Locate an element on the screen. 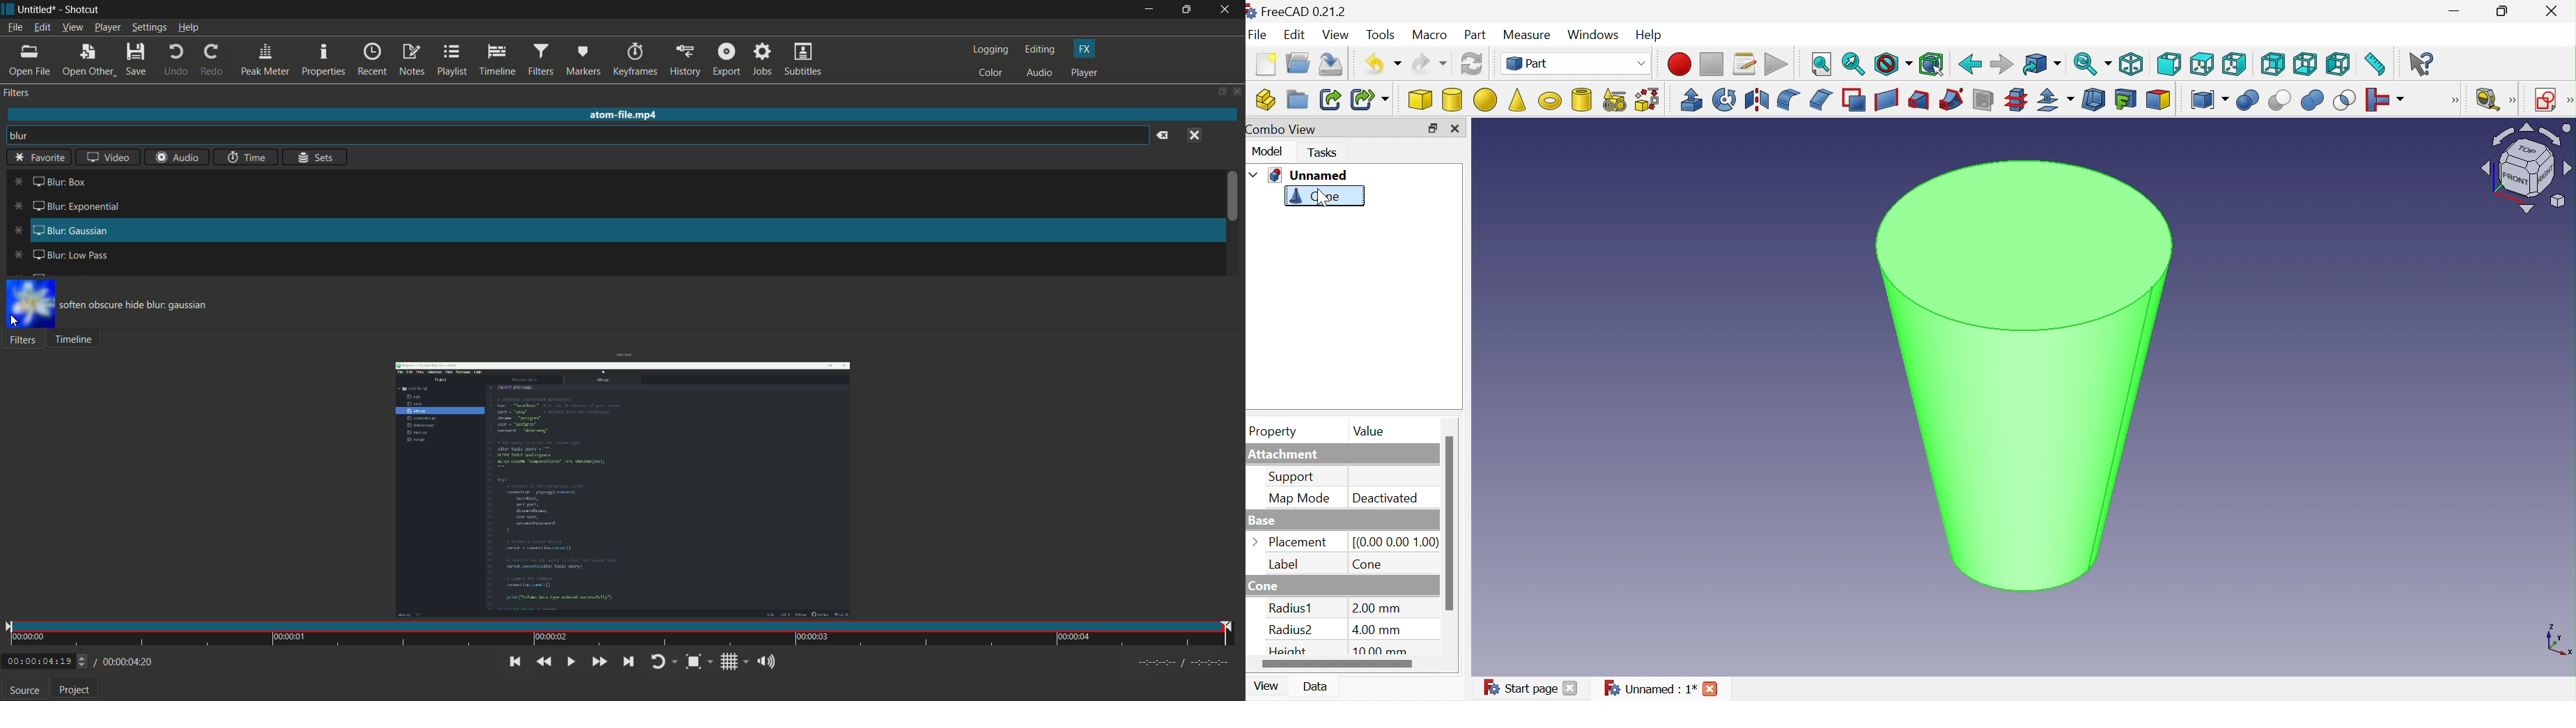 The width and height of the screenshot is (2576, 728). Compound tools is located at coordinates (2209, 101).